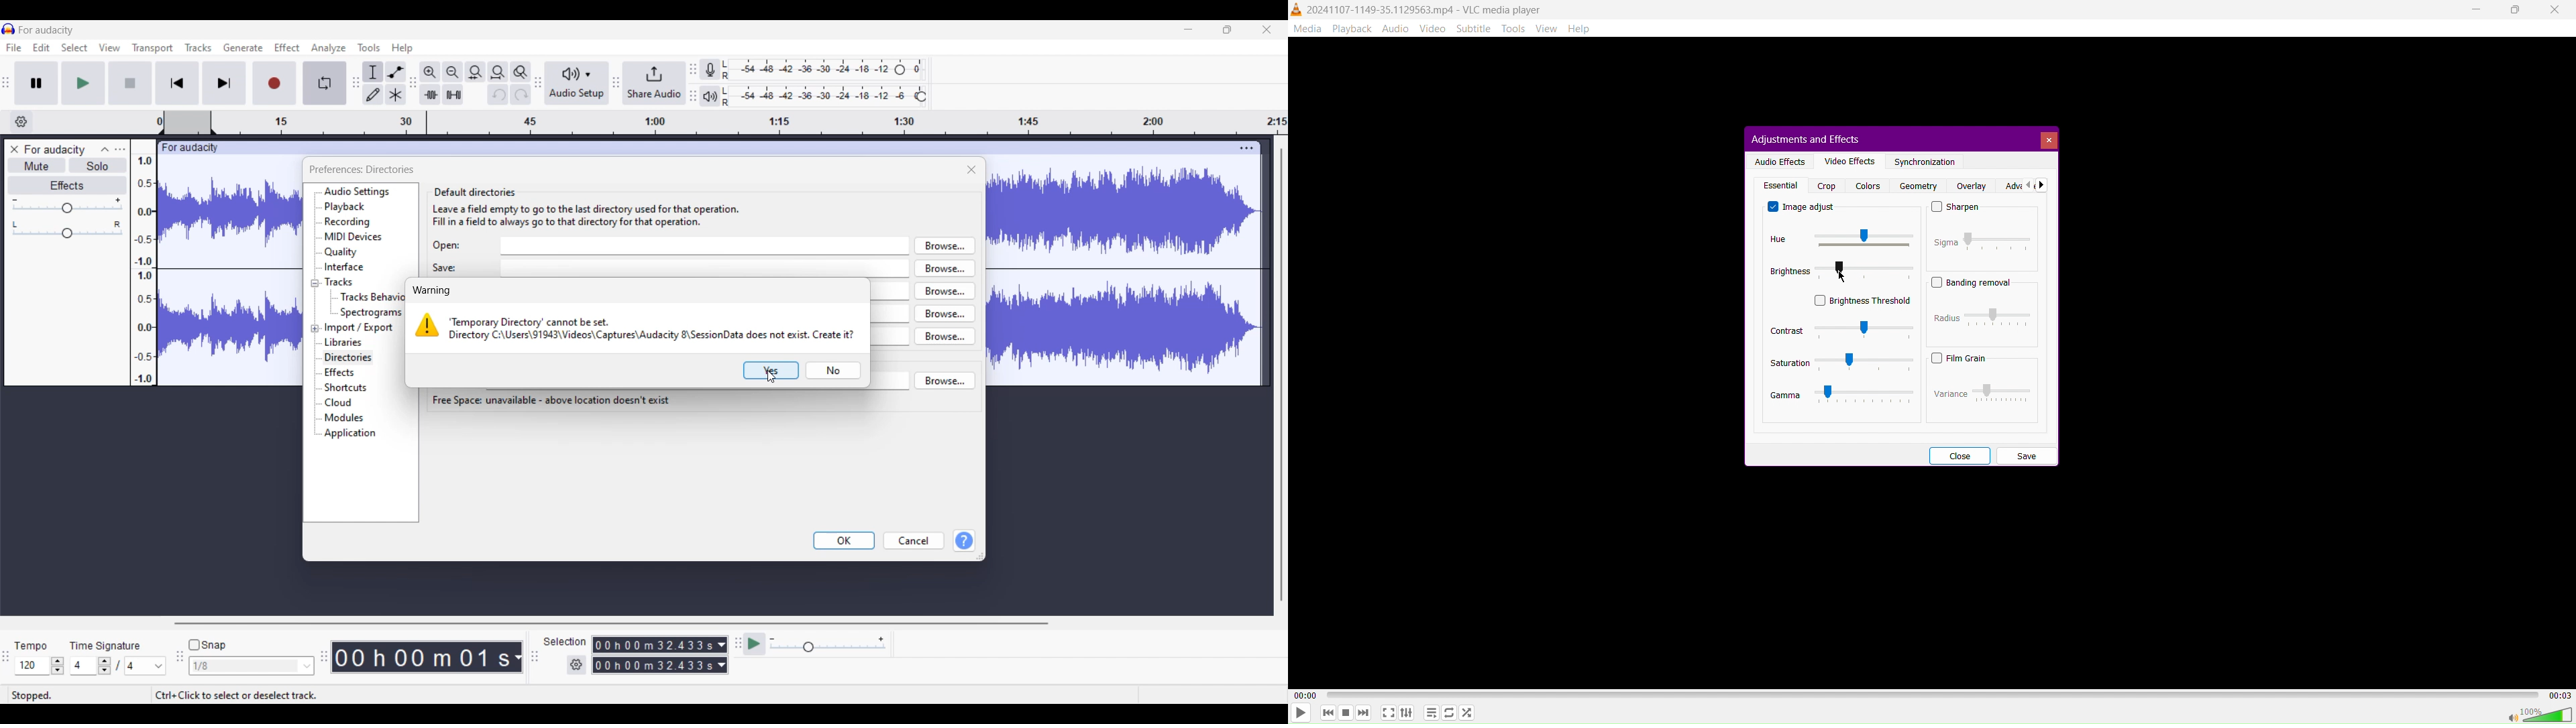 Image resolution: width=2576 pixels, height=728 pixels. Describe the element at coordinates (1550, 28) in the screenshot. I see `View` at that location.